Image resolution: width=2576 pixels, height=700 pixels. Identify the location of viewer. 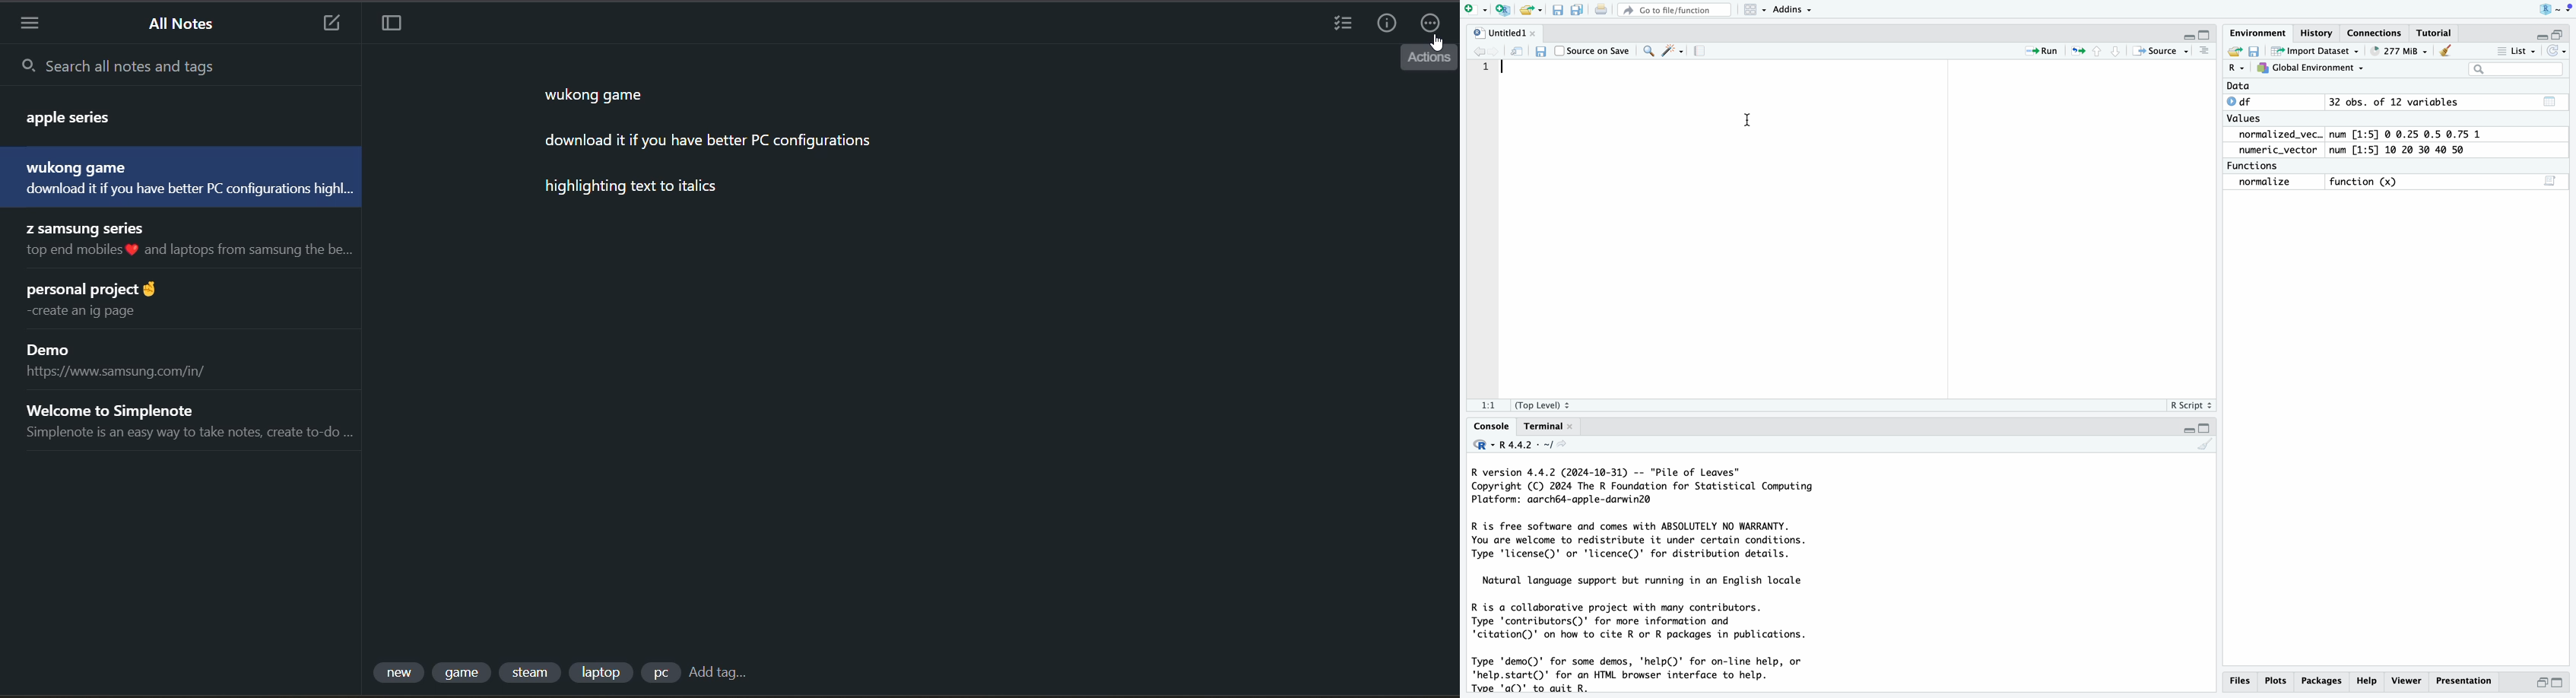
(2407, 681).